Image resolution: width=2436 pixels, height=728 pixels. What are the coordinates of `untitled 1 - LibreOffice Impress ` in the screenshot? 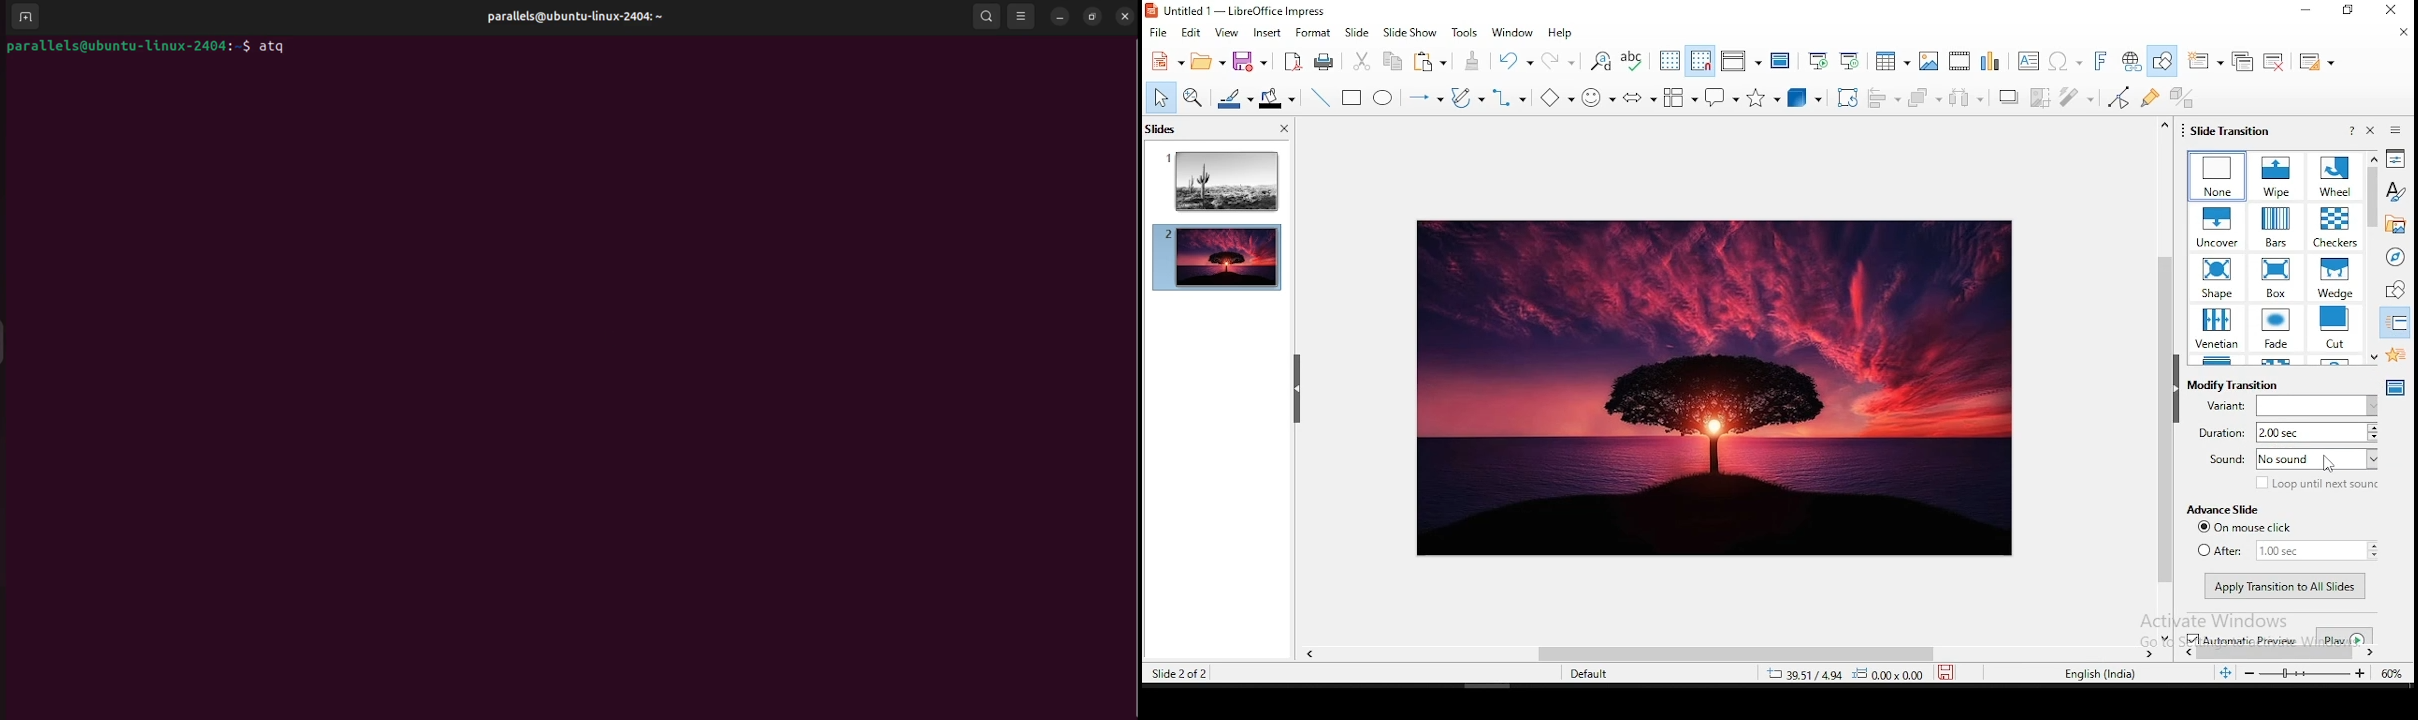 It's located at (1236, 11).